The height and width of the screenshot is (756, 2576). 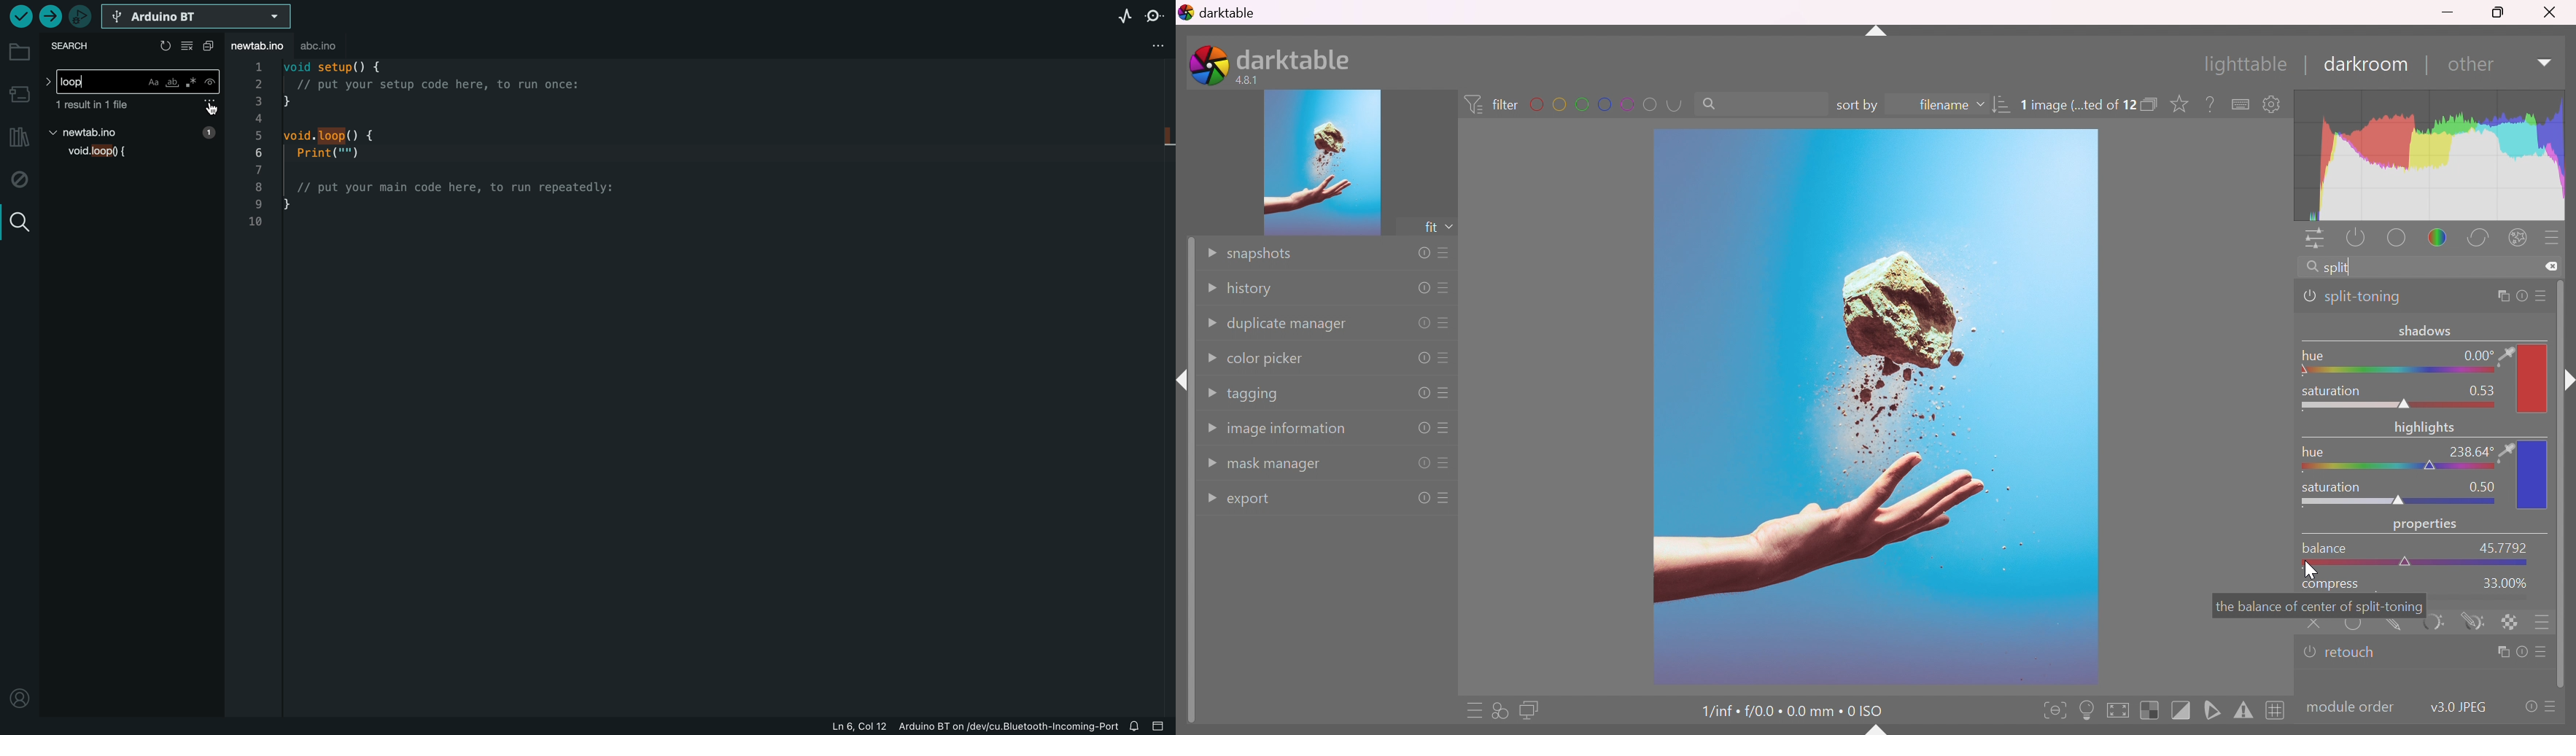 What do you see at coordinates (1210, 289) in the screenshot?
I see `Drop Down` at bounding box center [1210, 289].